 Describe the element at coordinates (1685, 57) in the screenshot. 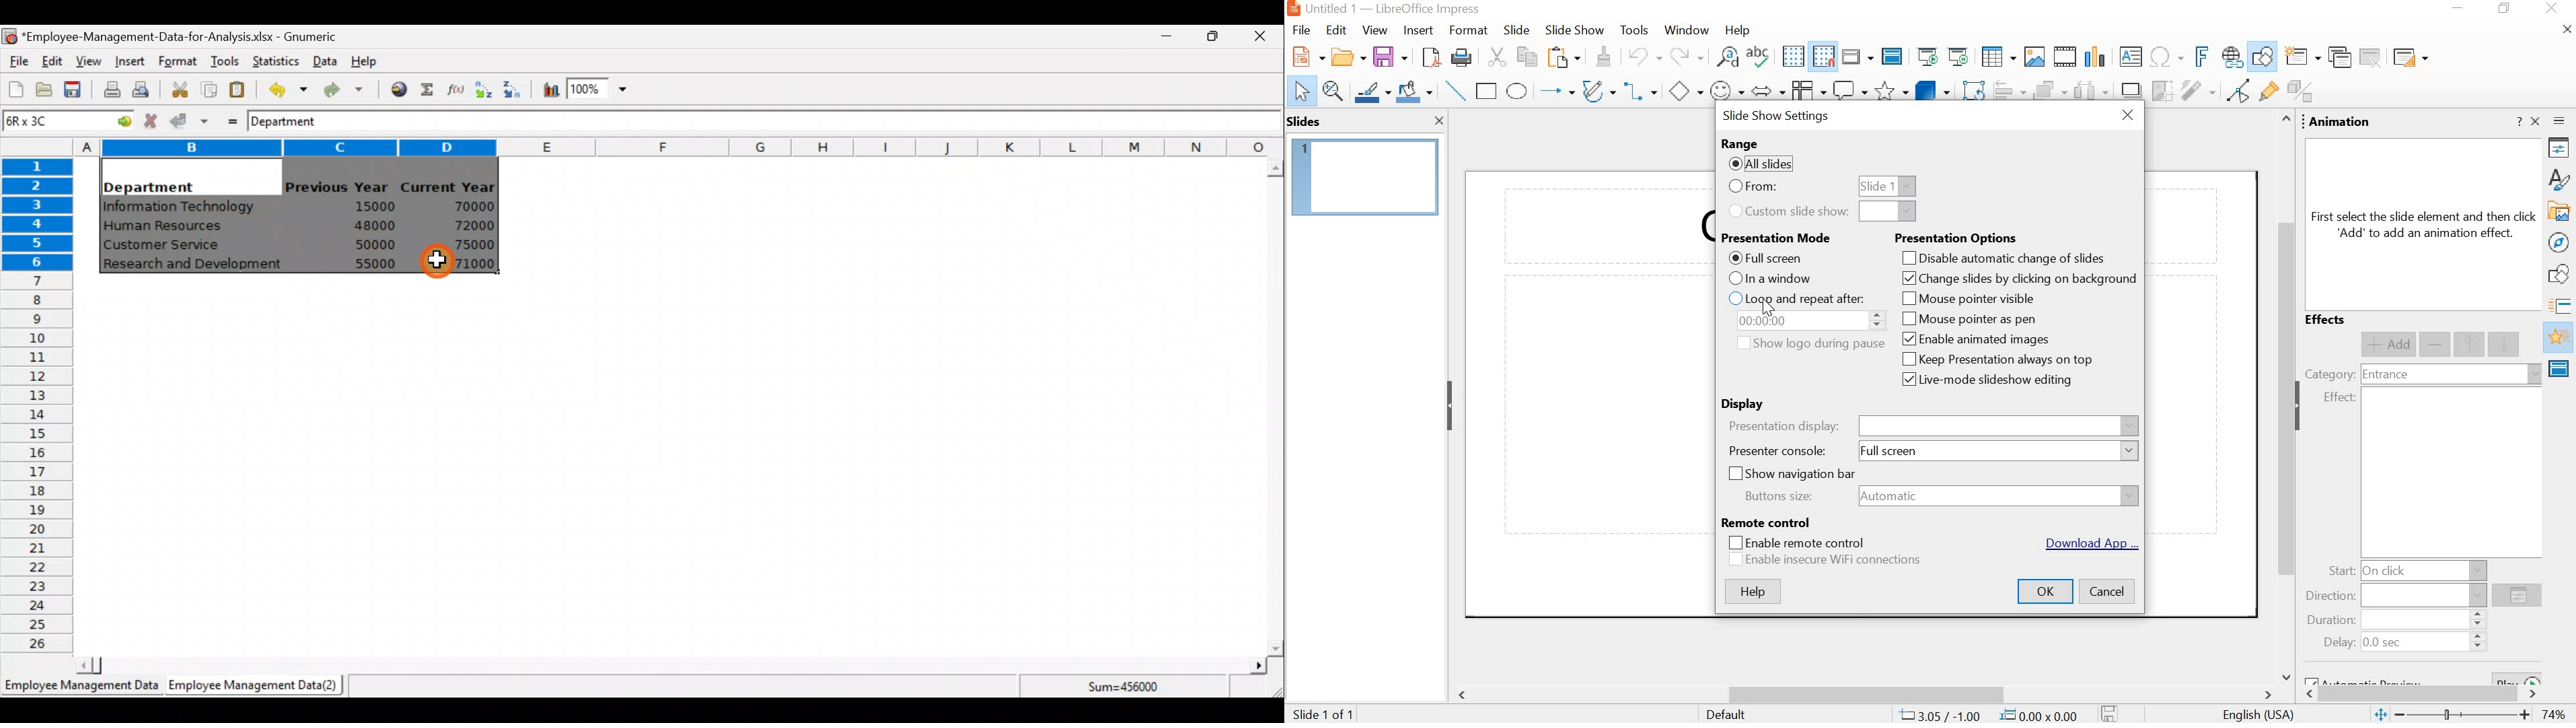

I see `redo` at that location.